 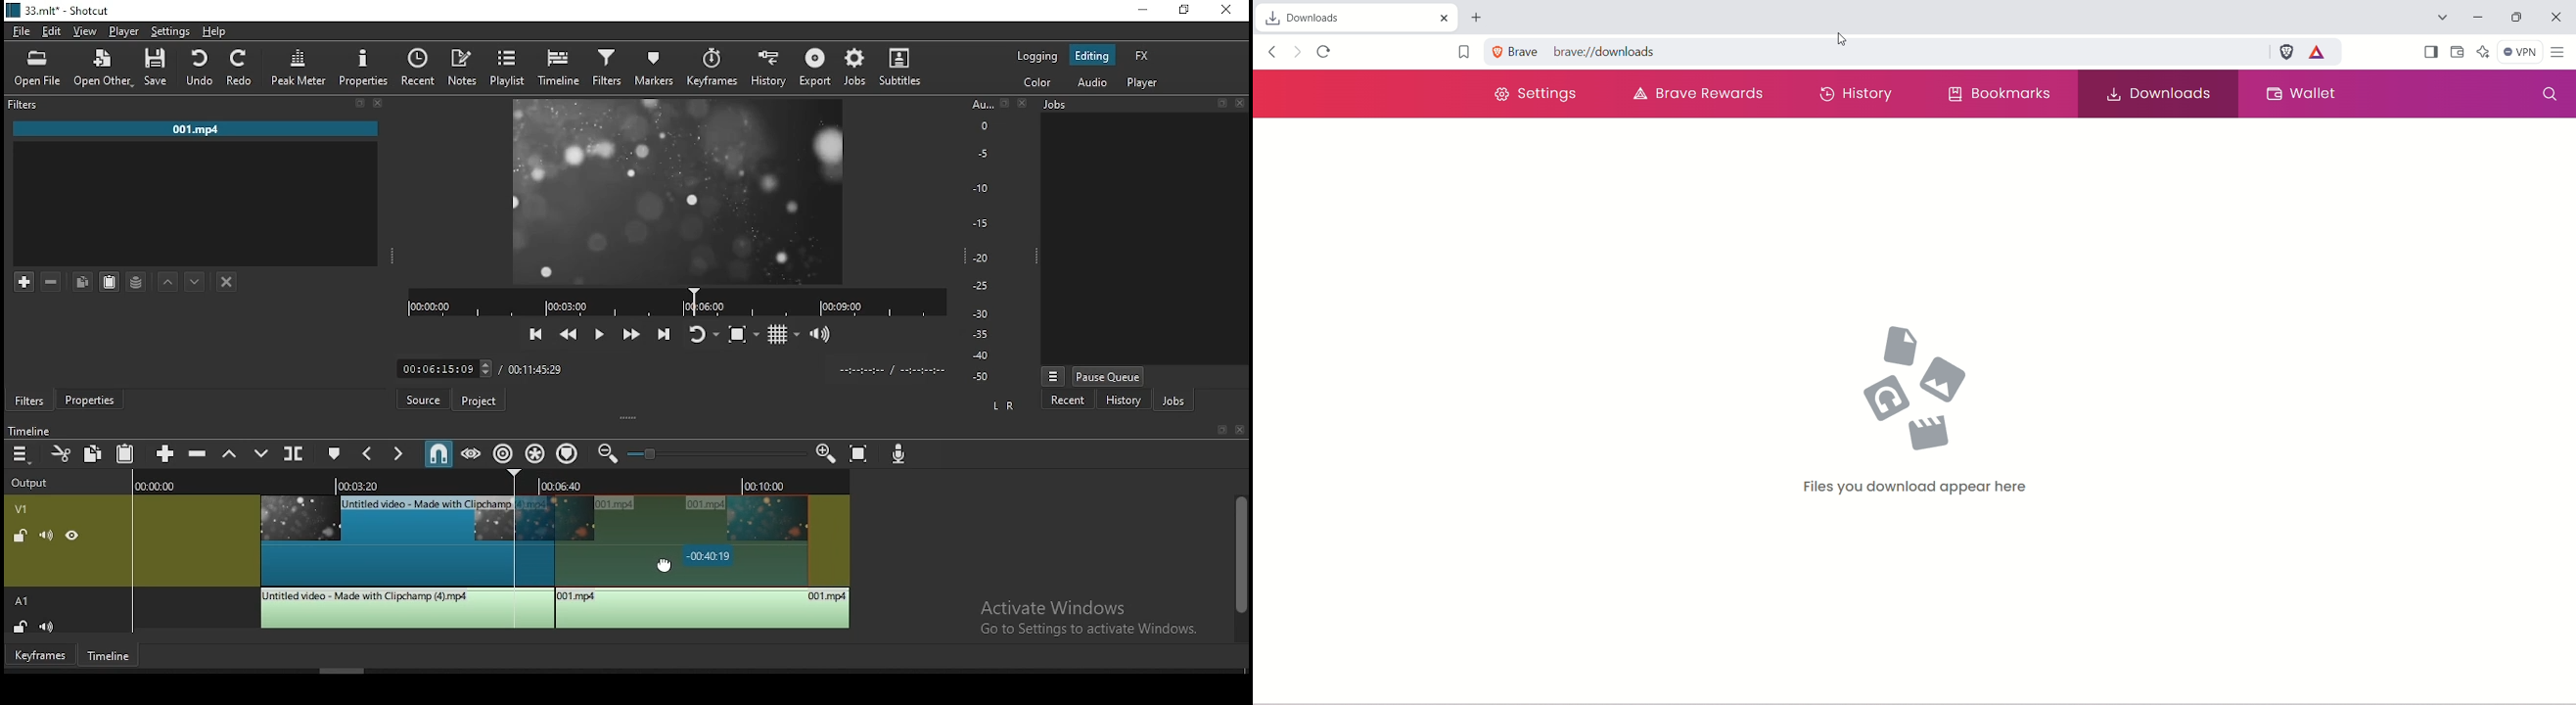 What do you see at coordinates (227, 281) in the screenshot?
I see `deselct filter` at bounding box center [227, 281].